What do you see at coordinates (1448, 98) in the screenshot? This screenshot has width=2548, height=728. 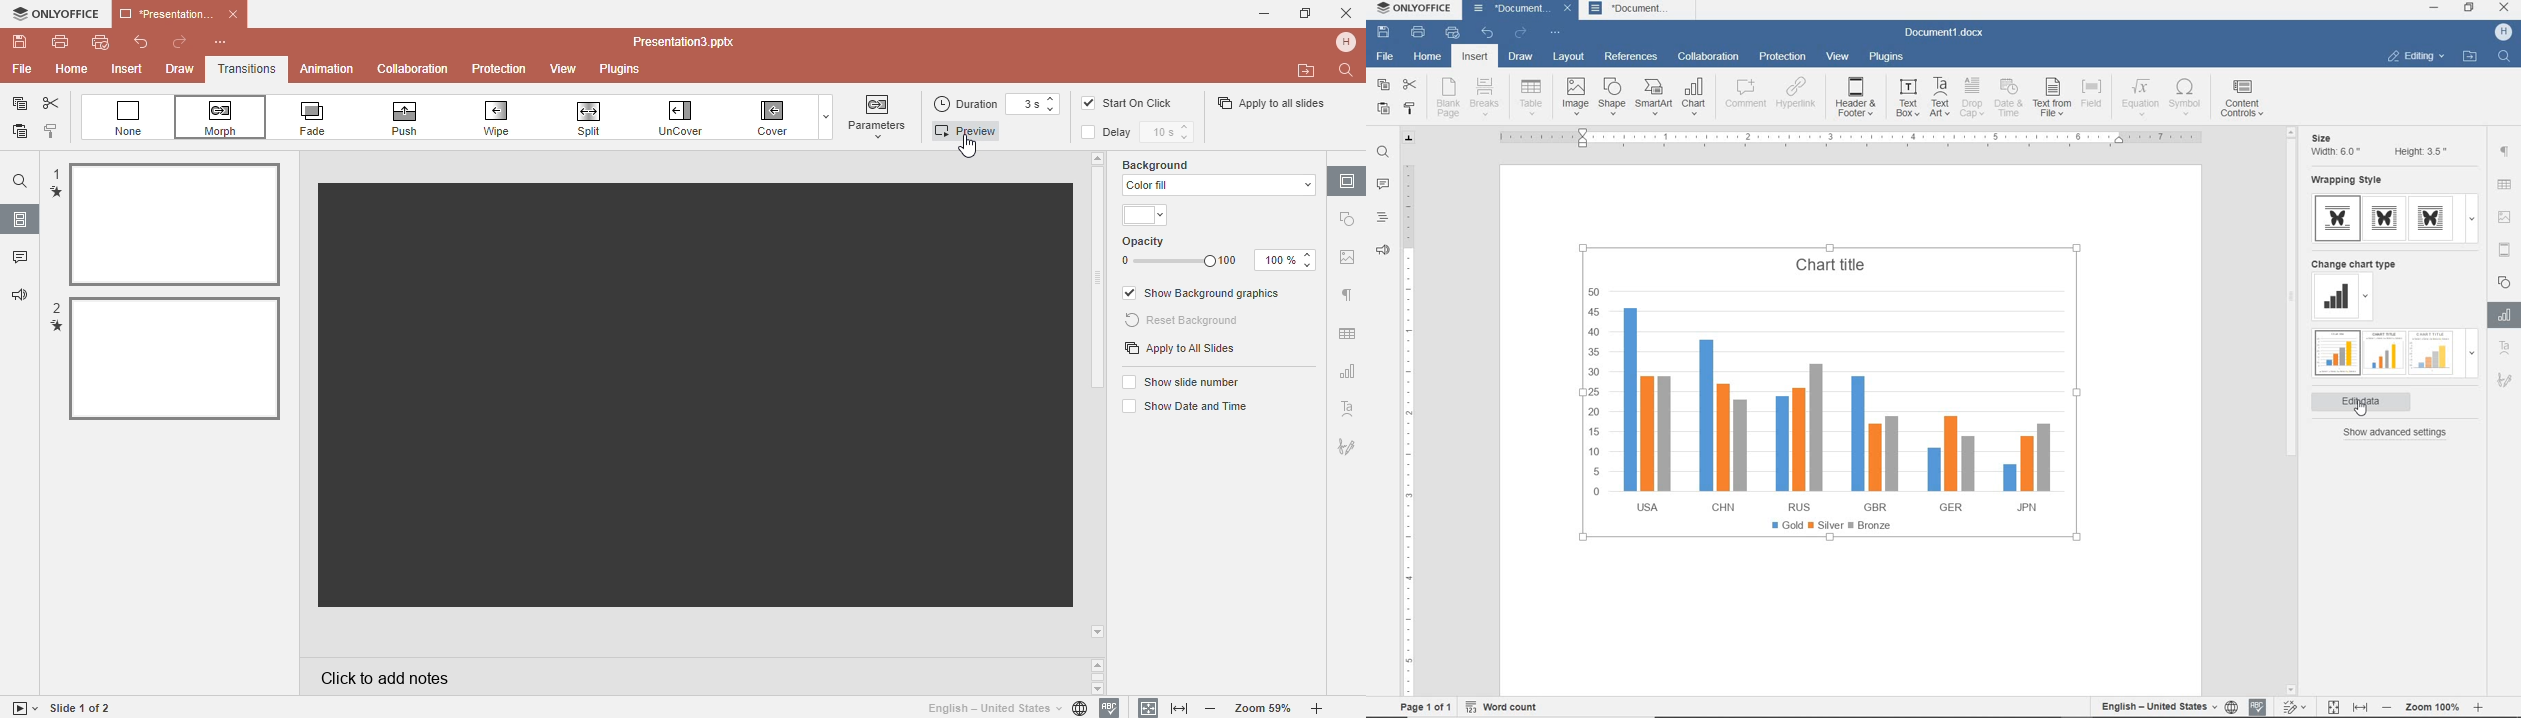 I see `blank page` at bounding box center [1448, 98].